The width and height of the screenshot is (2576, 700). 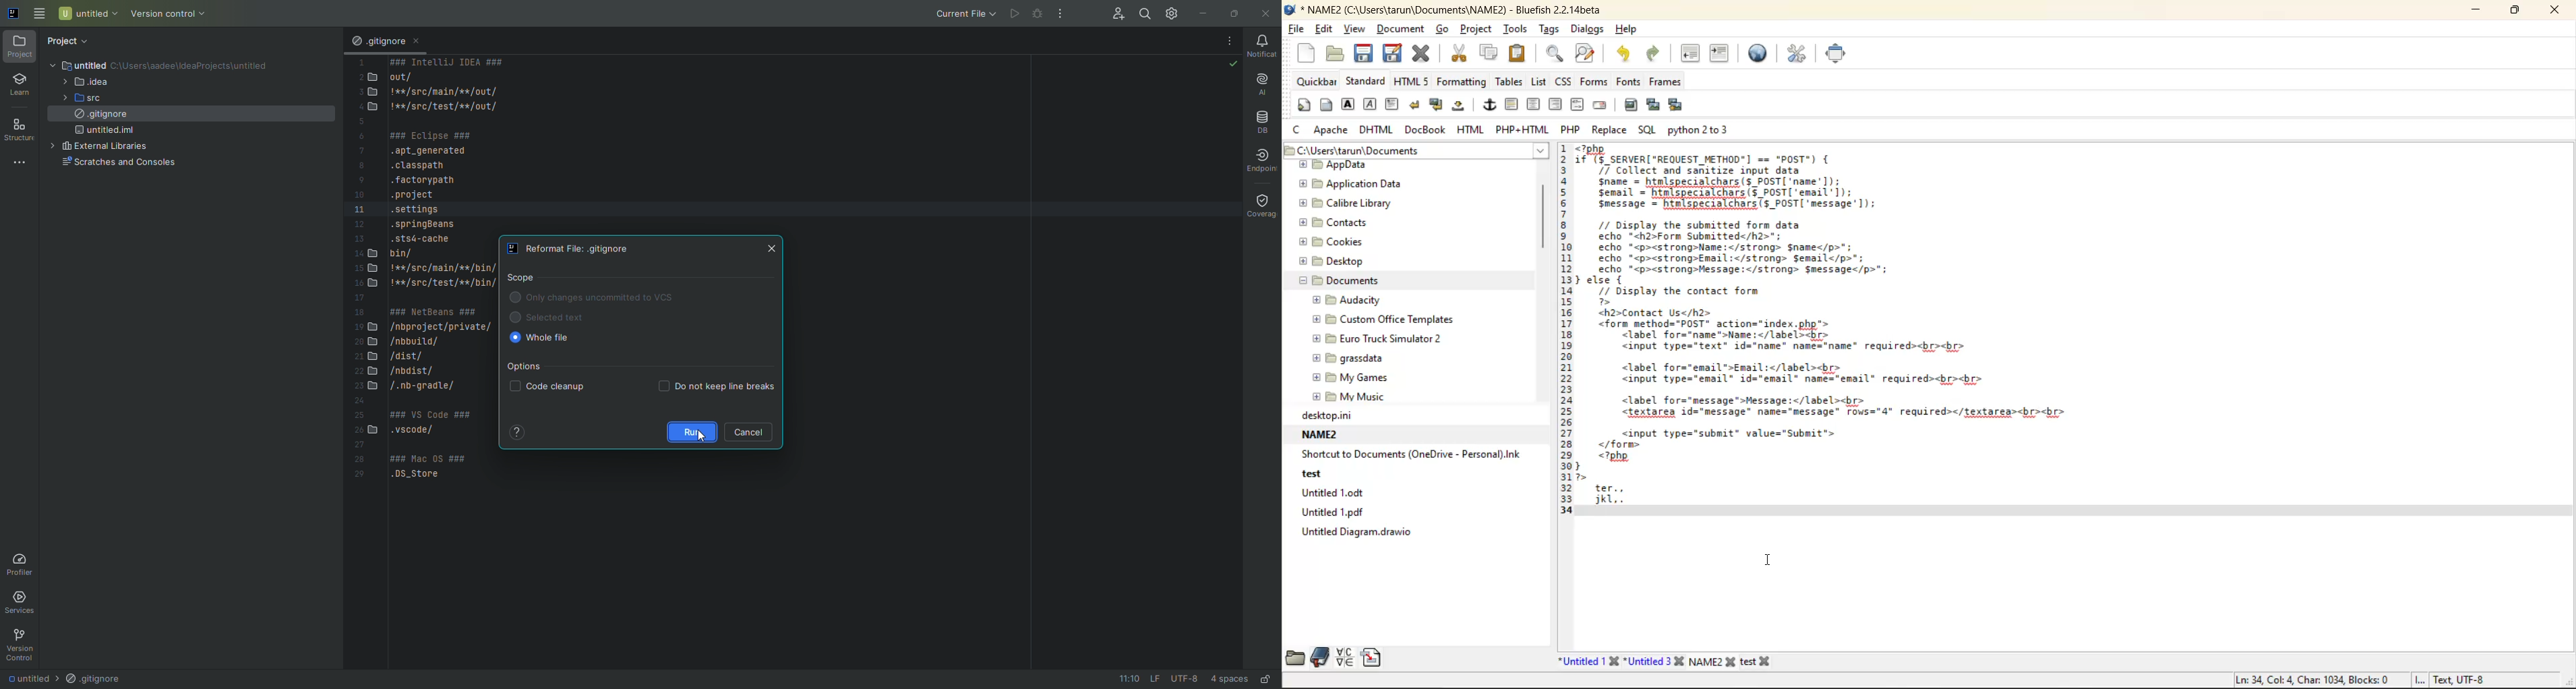 I want to click on python 2 to 3, so click(x=1703, y=129).